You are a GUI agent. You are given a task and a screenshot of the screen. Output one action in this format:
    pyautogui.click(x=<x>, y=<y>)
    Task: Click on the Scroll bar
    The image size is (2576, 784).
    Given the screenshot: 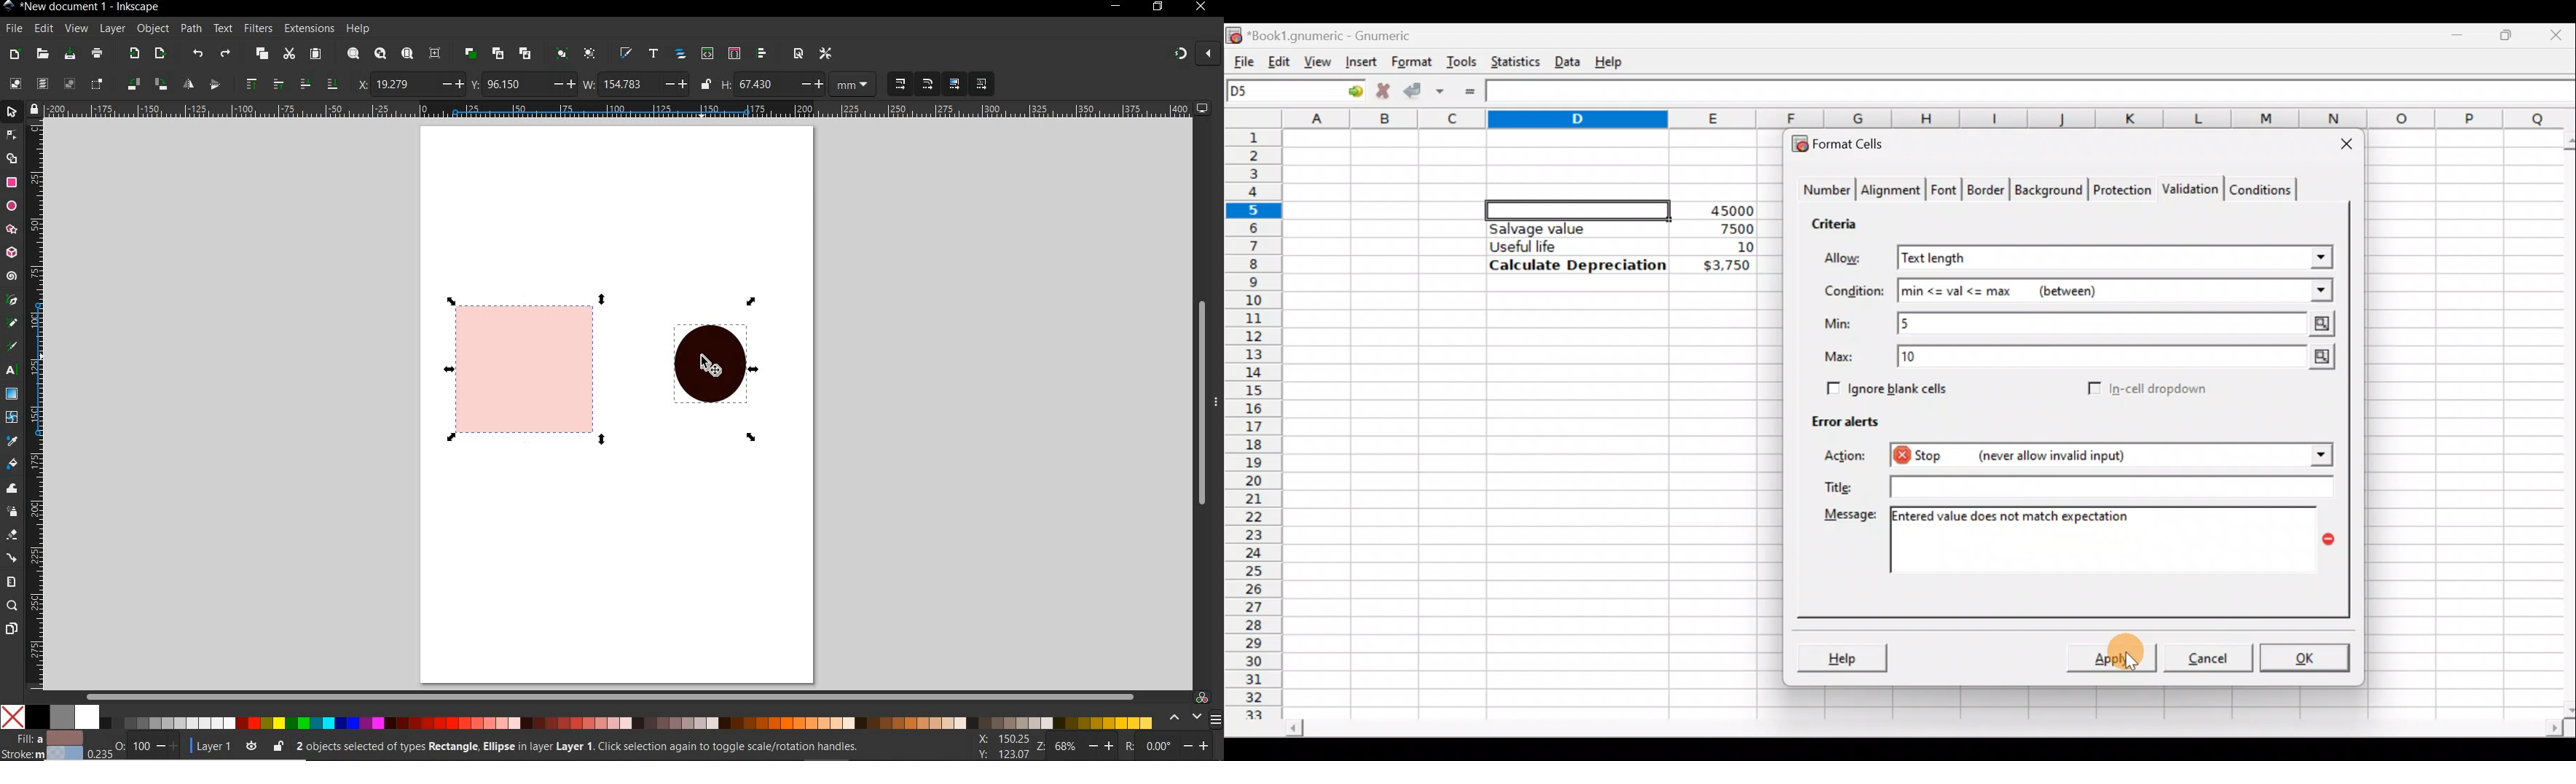 What is the action you would take?
    pyautogui.click(x=2561, y=422)
    